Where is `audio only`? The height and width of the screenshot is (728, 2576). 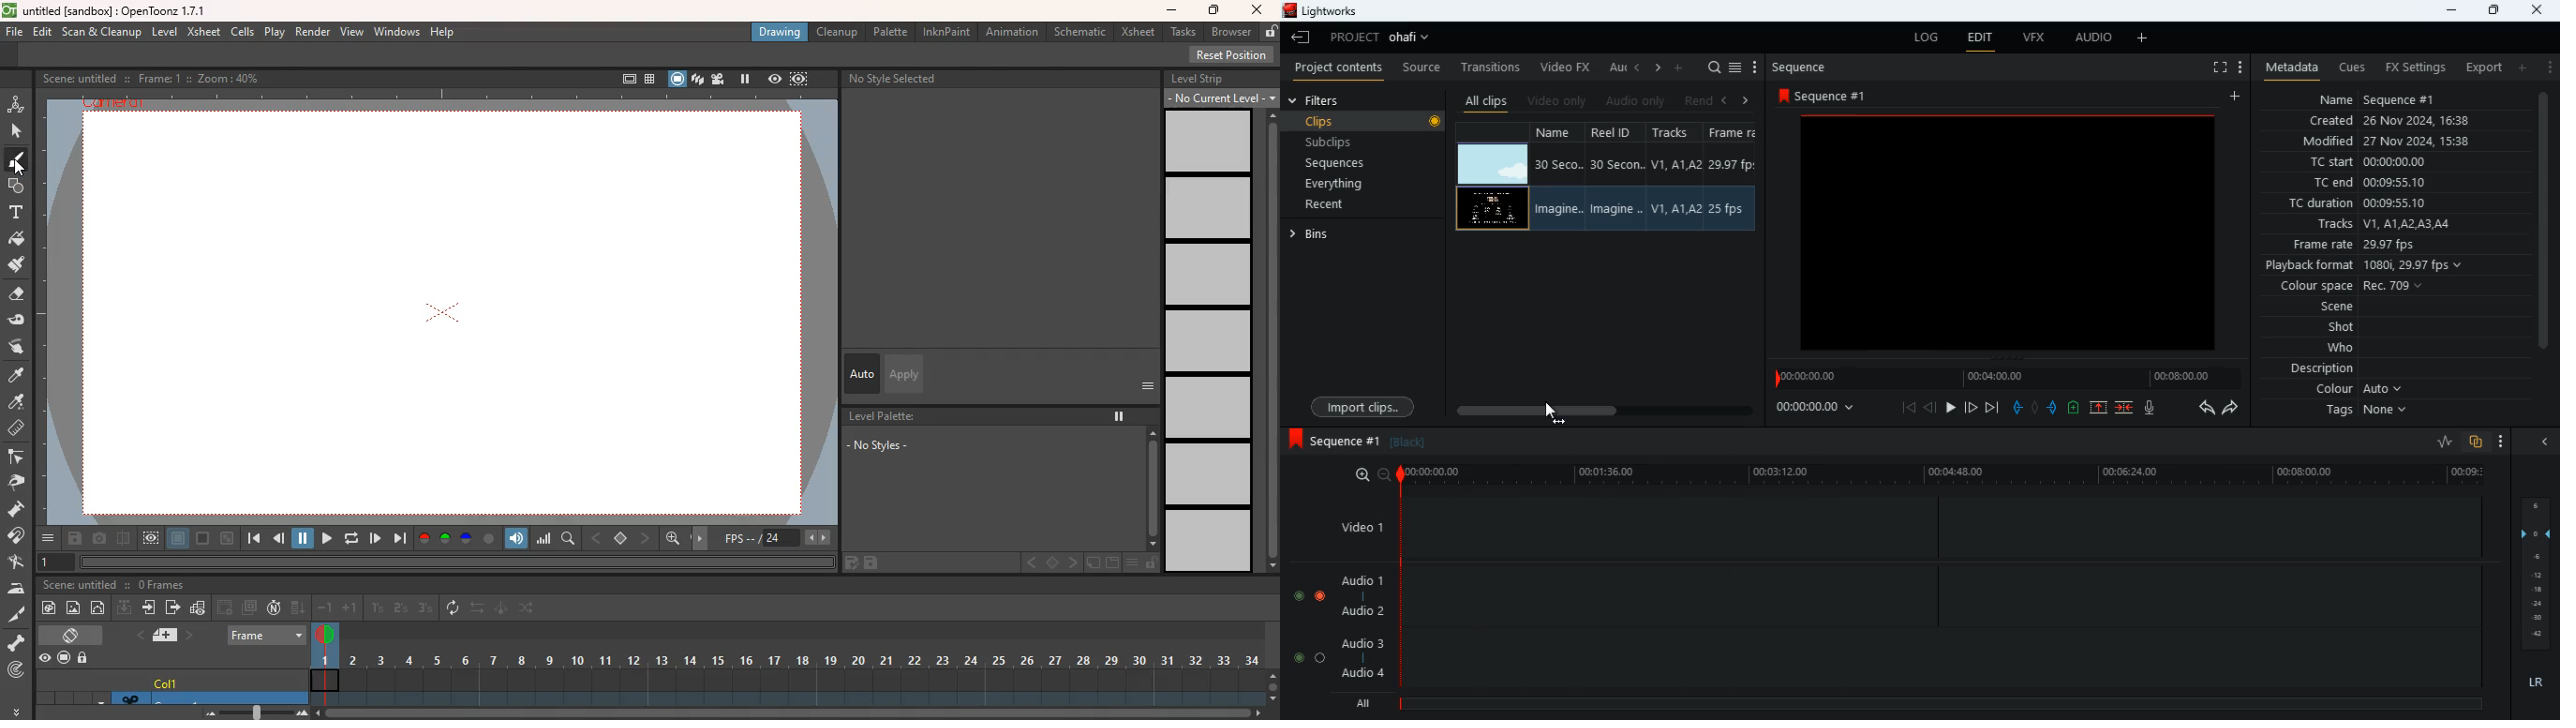 audio only is located at coordinates (1638, 99).